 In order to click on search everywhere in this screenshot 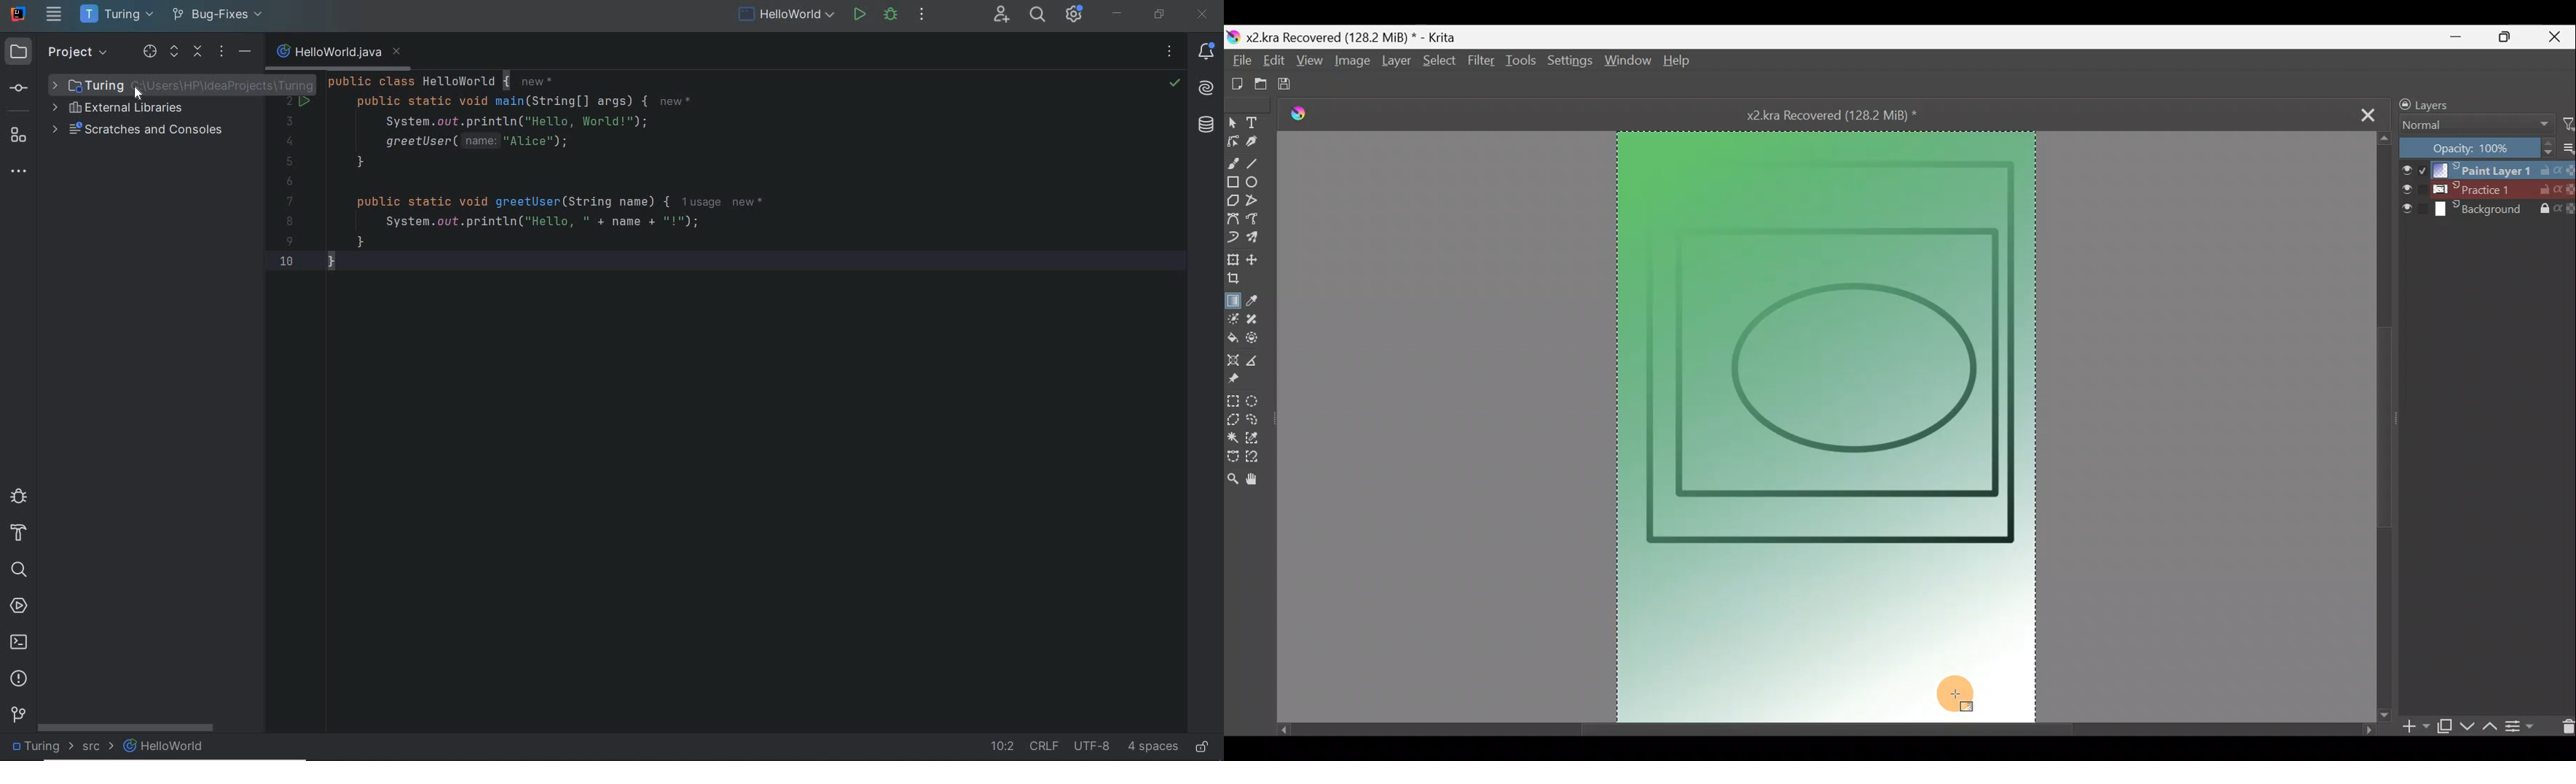, I will do `click(1037, 15)`.